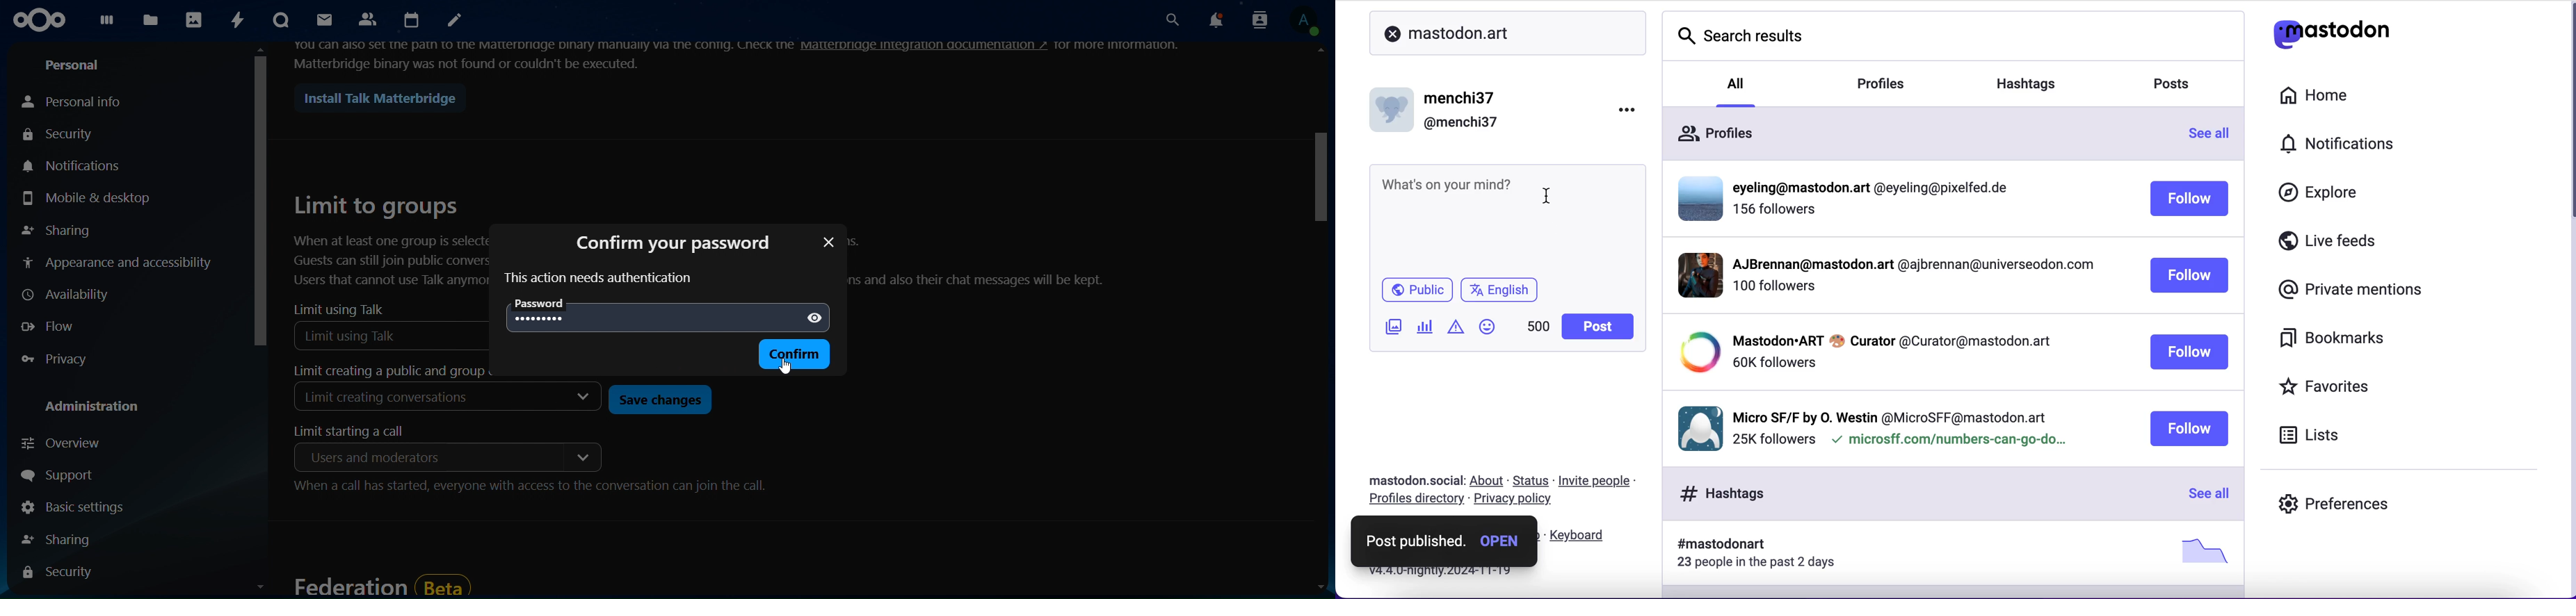 The height and width of the screenshot is (616, 2576). I want to click on display picture, so click(1692, 274).